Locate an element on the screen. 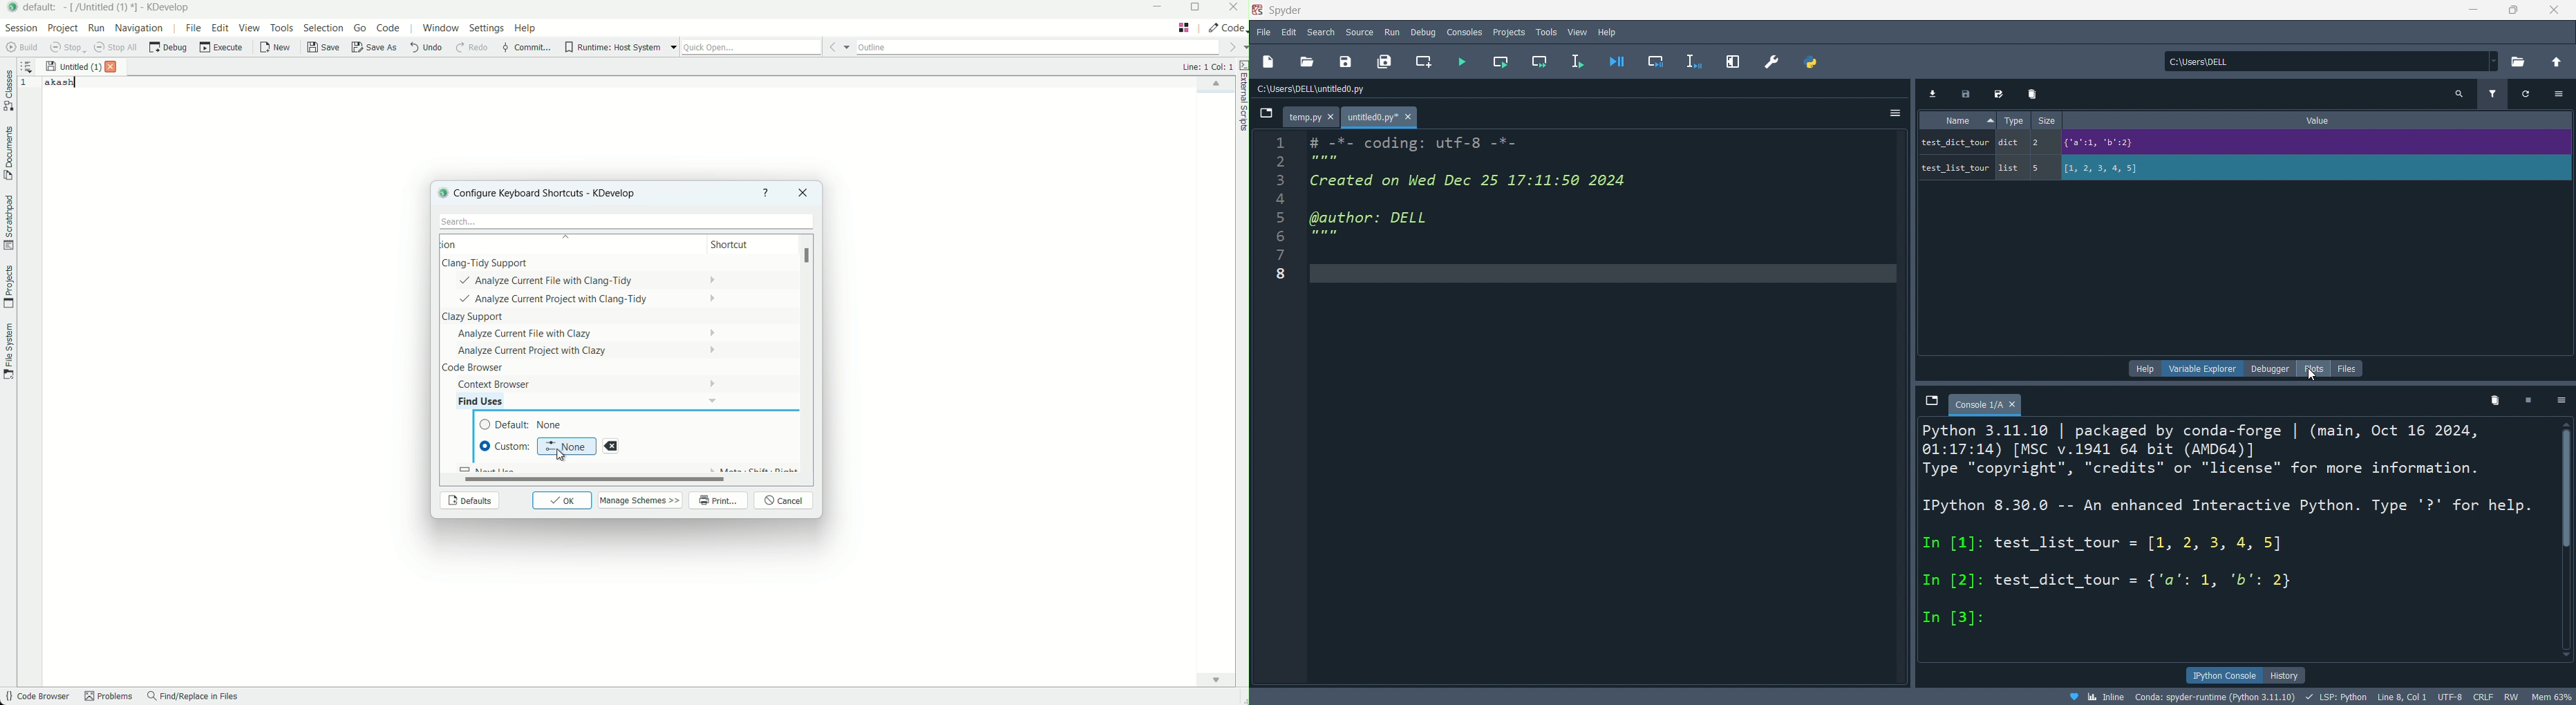  close kernel is located at coordinates (2528, 402).